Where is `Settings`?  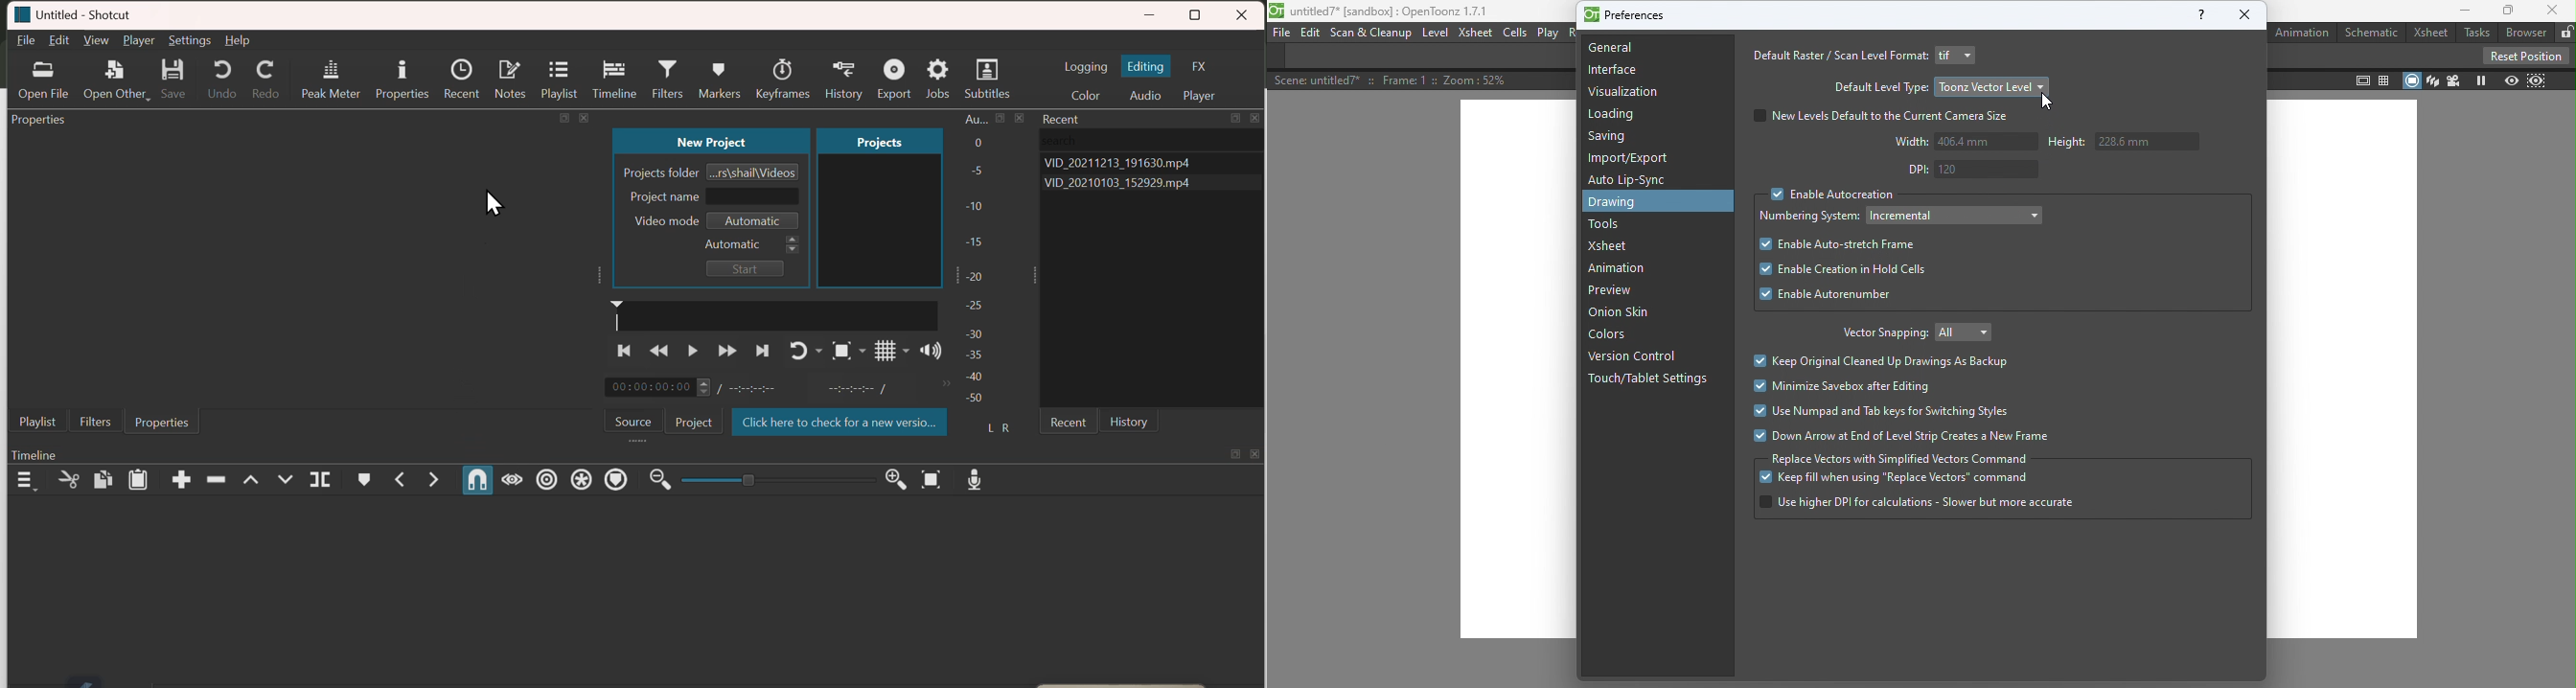
Settings is located at coordinates (190, 41).